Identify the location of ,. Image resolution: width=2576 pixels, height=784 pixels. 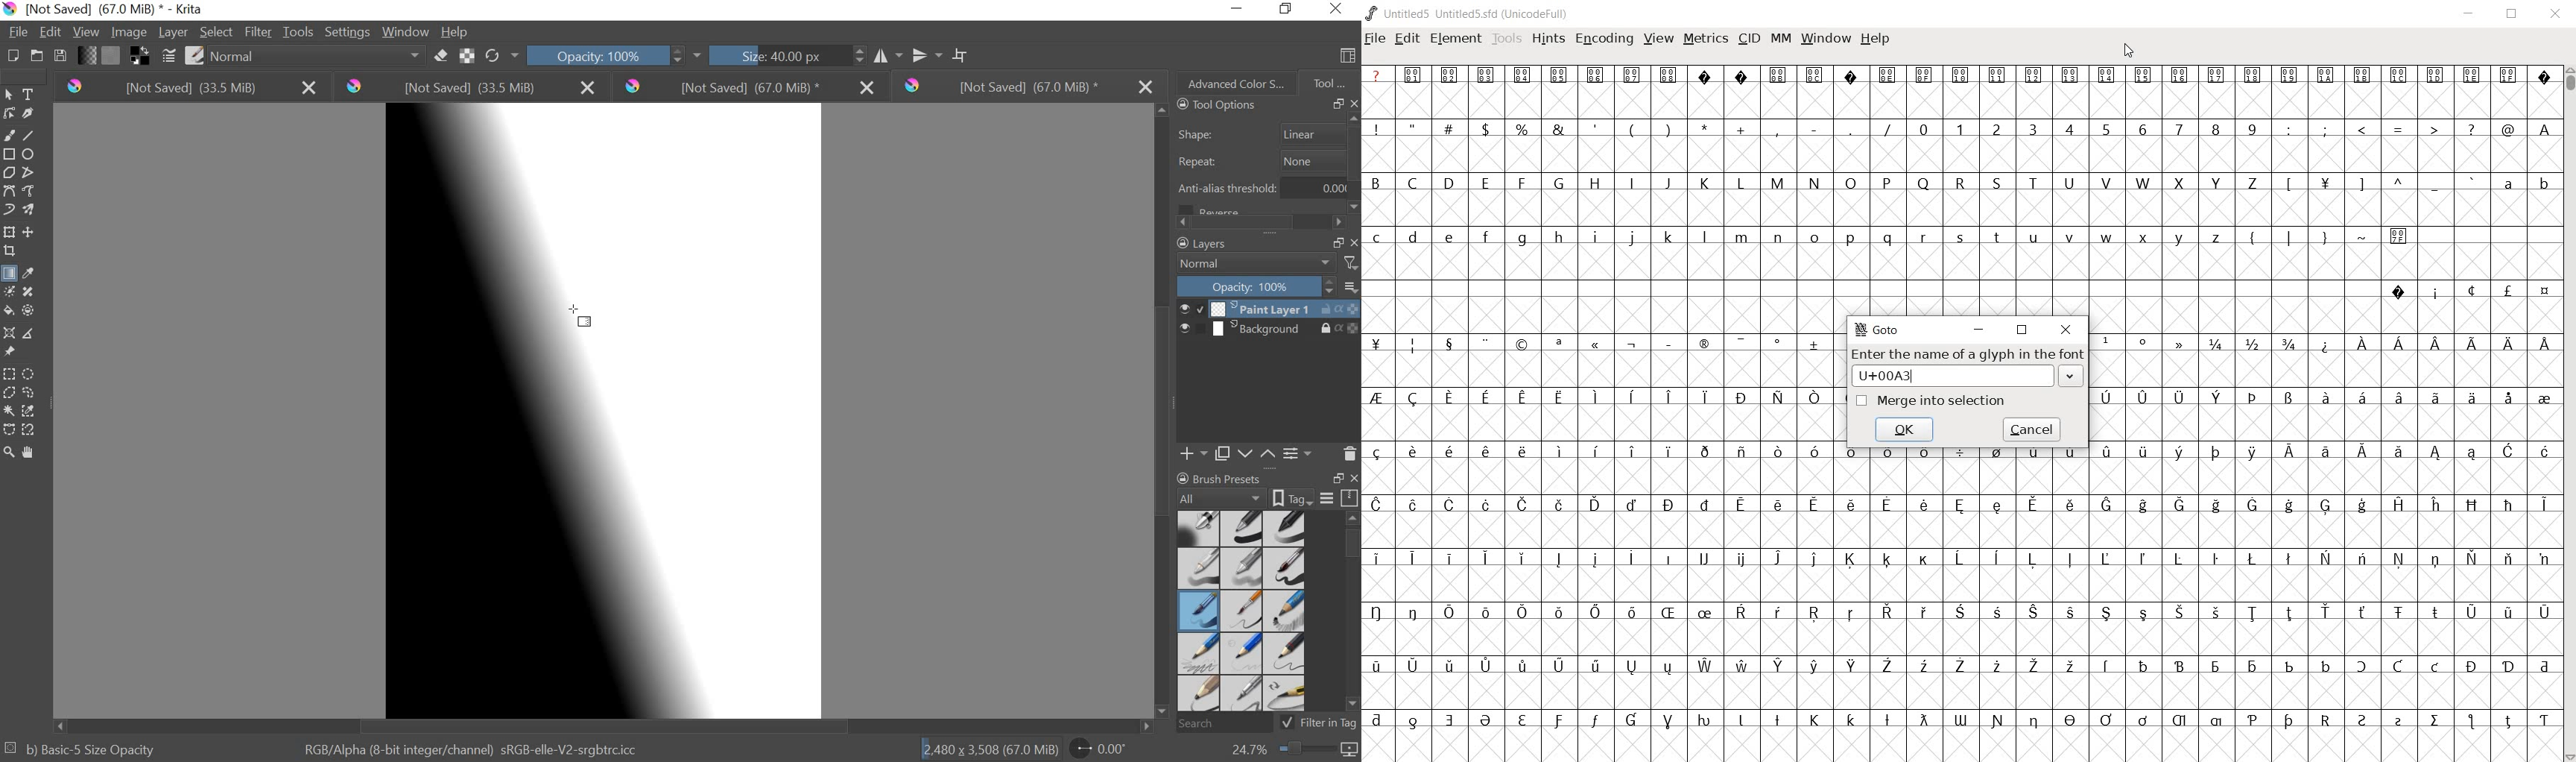
(1777, 130).